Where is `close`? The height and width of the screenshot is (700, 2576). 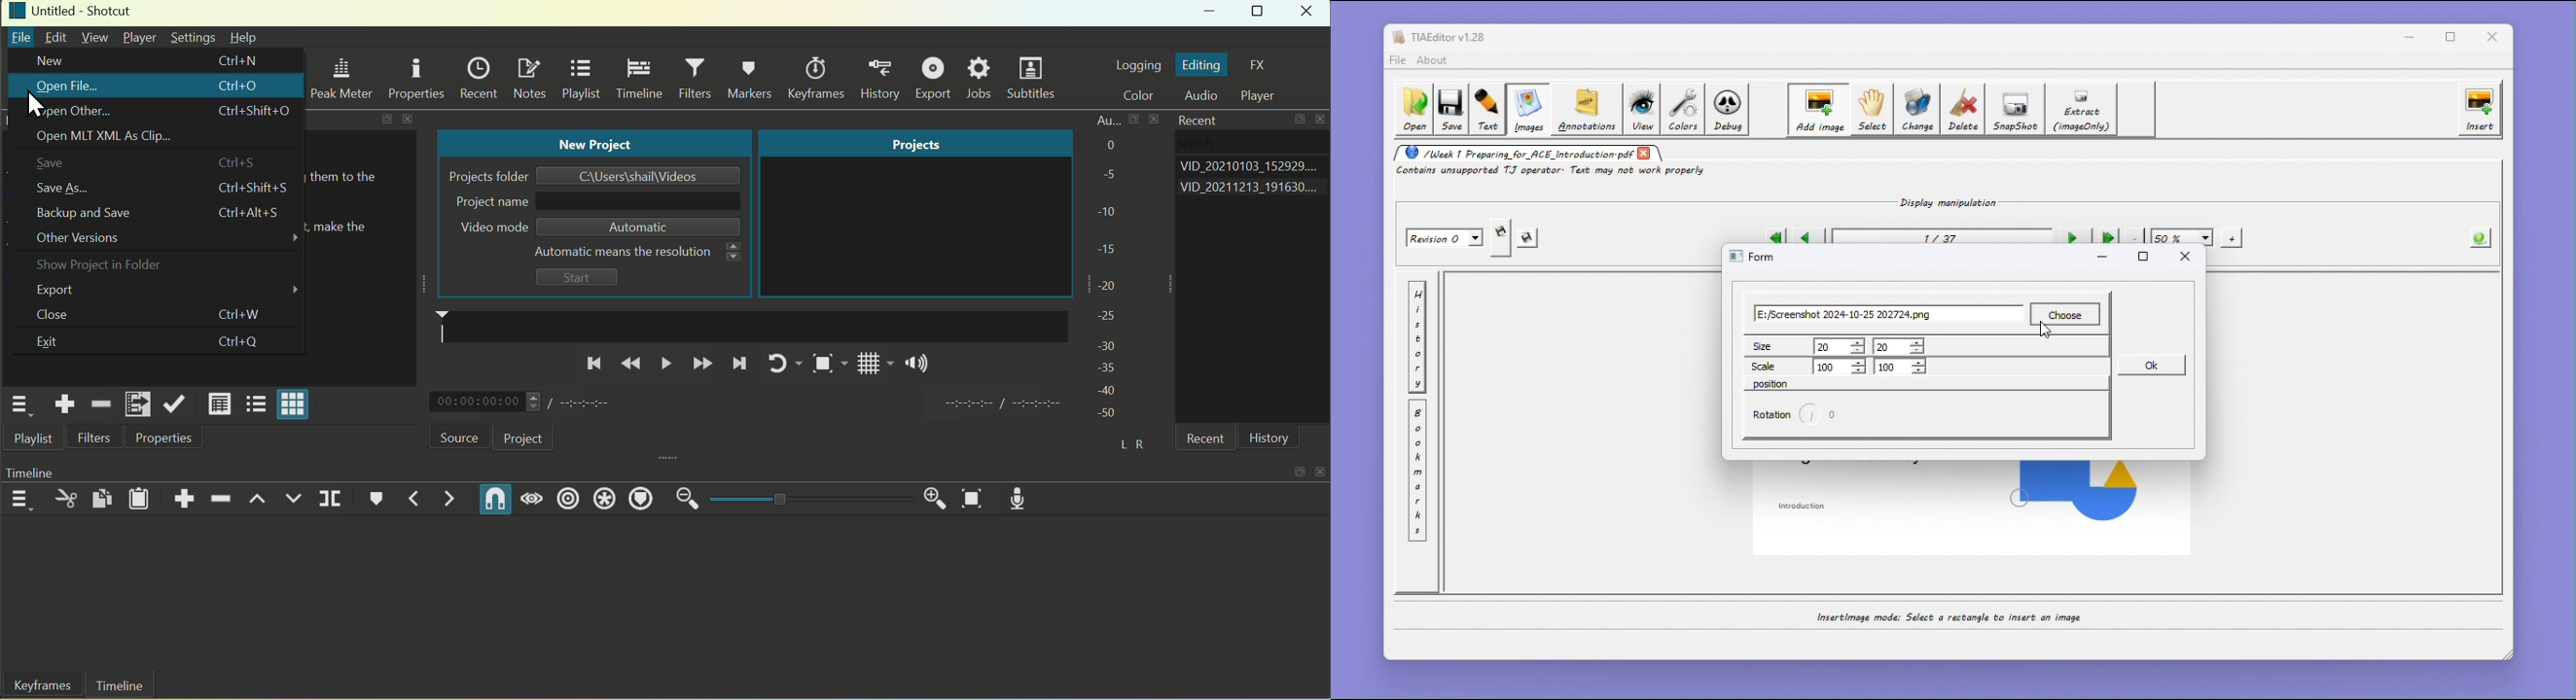
close is located at coordinates (2496, 37).